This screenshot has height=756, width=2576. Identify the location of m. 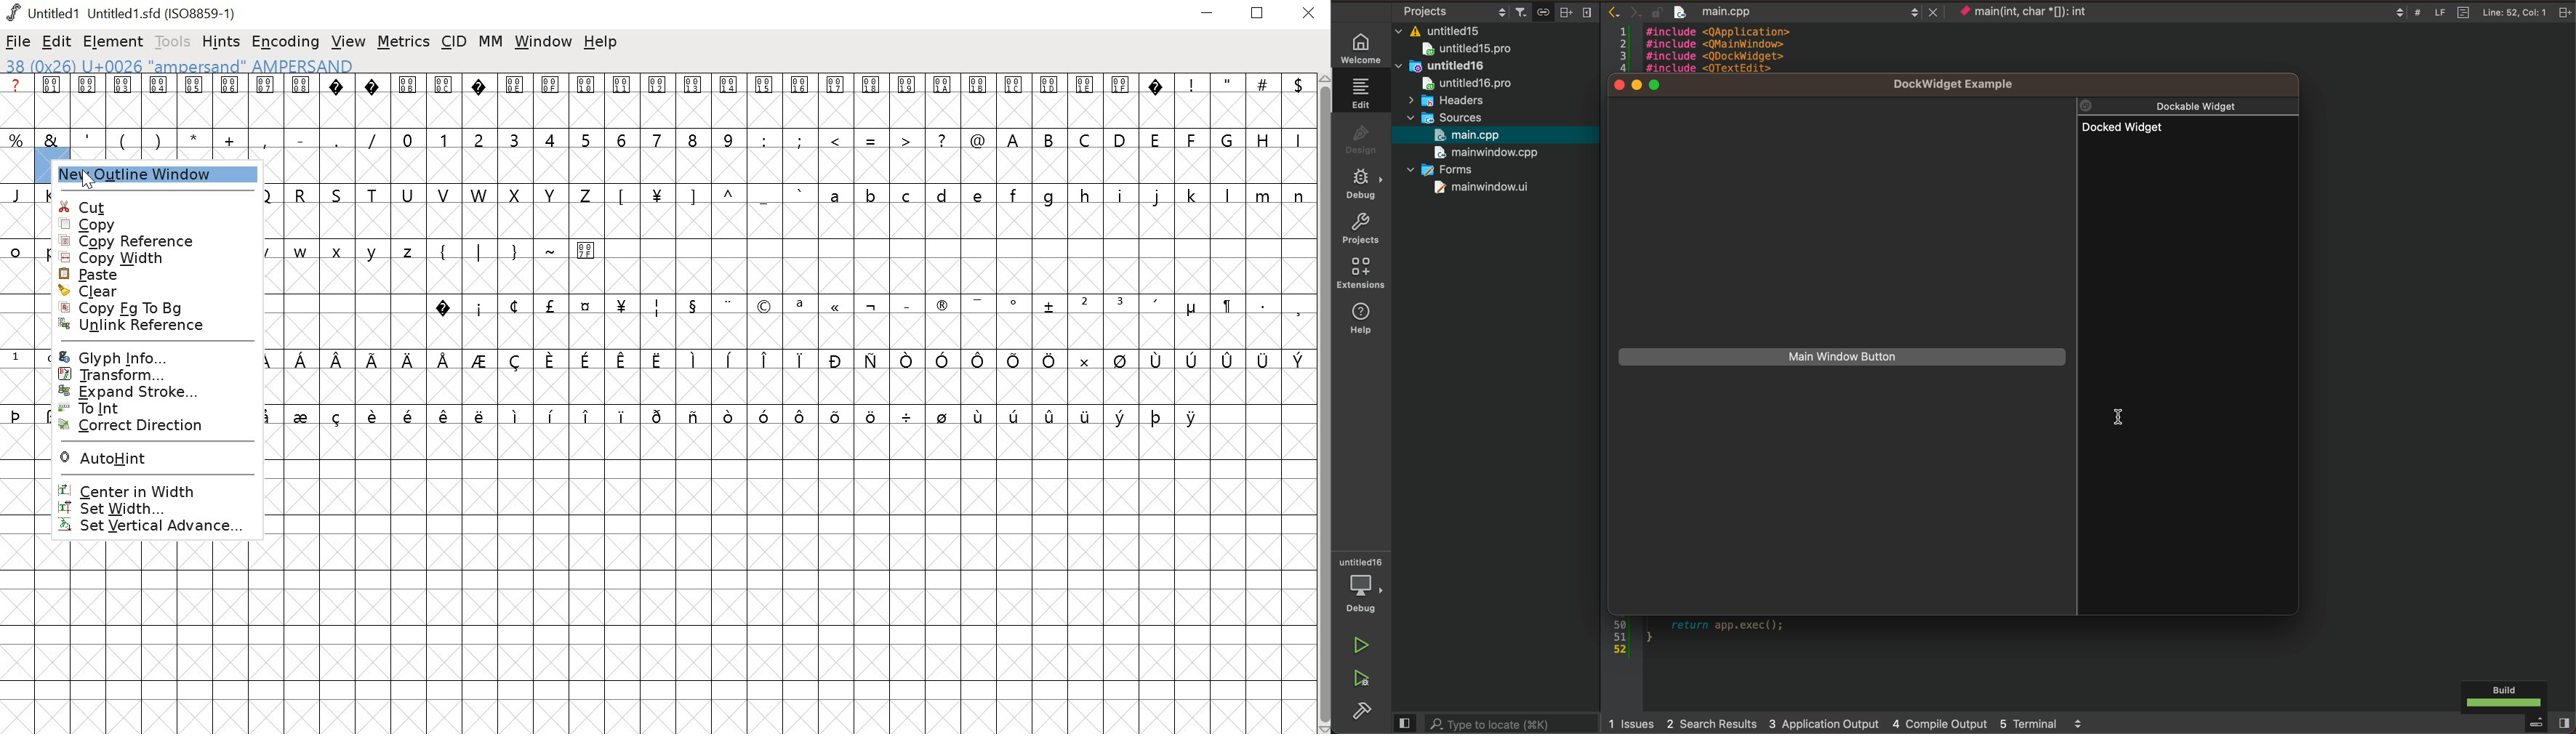
(1264, 195).